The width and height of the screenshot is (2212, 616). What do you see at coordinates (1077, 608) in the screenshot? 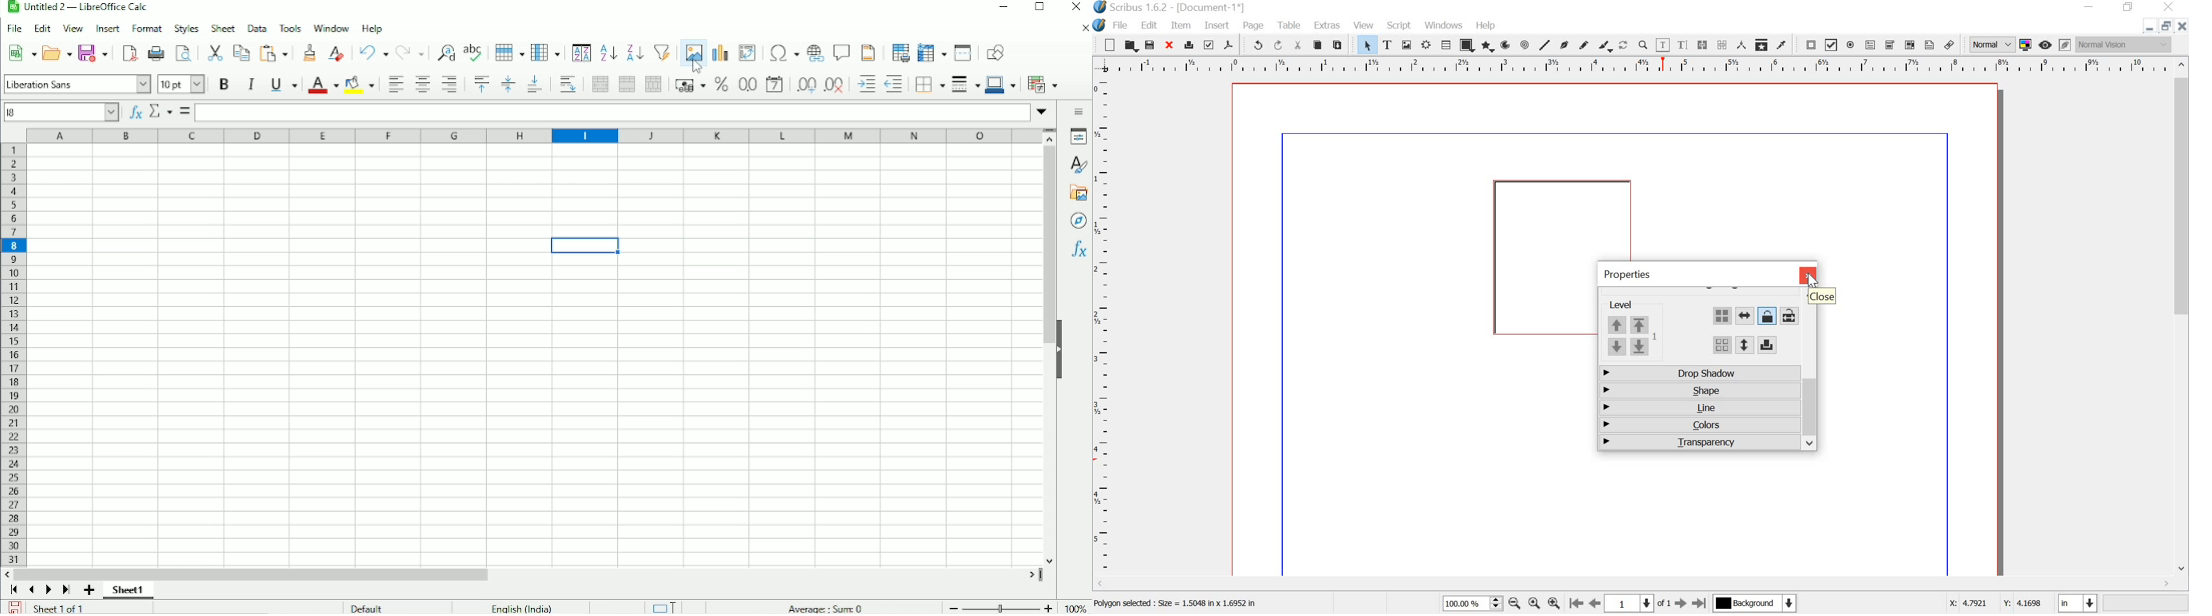
I see `100%` at bounding box center [1077, 608].